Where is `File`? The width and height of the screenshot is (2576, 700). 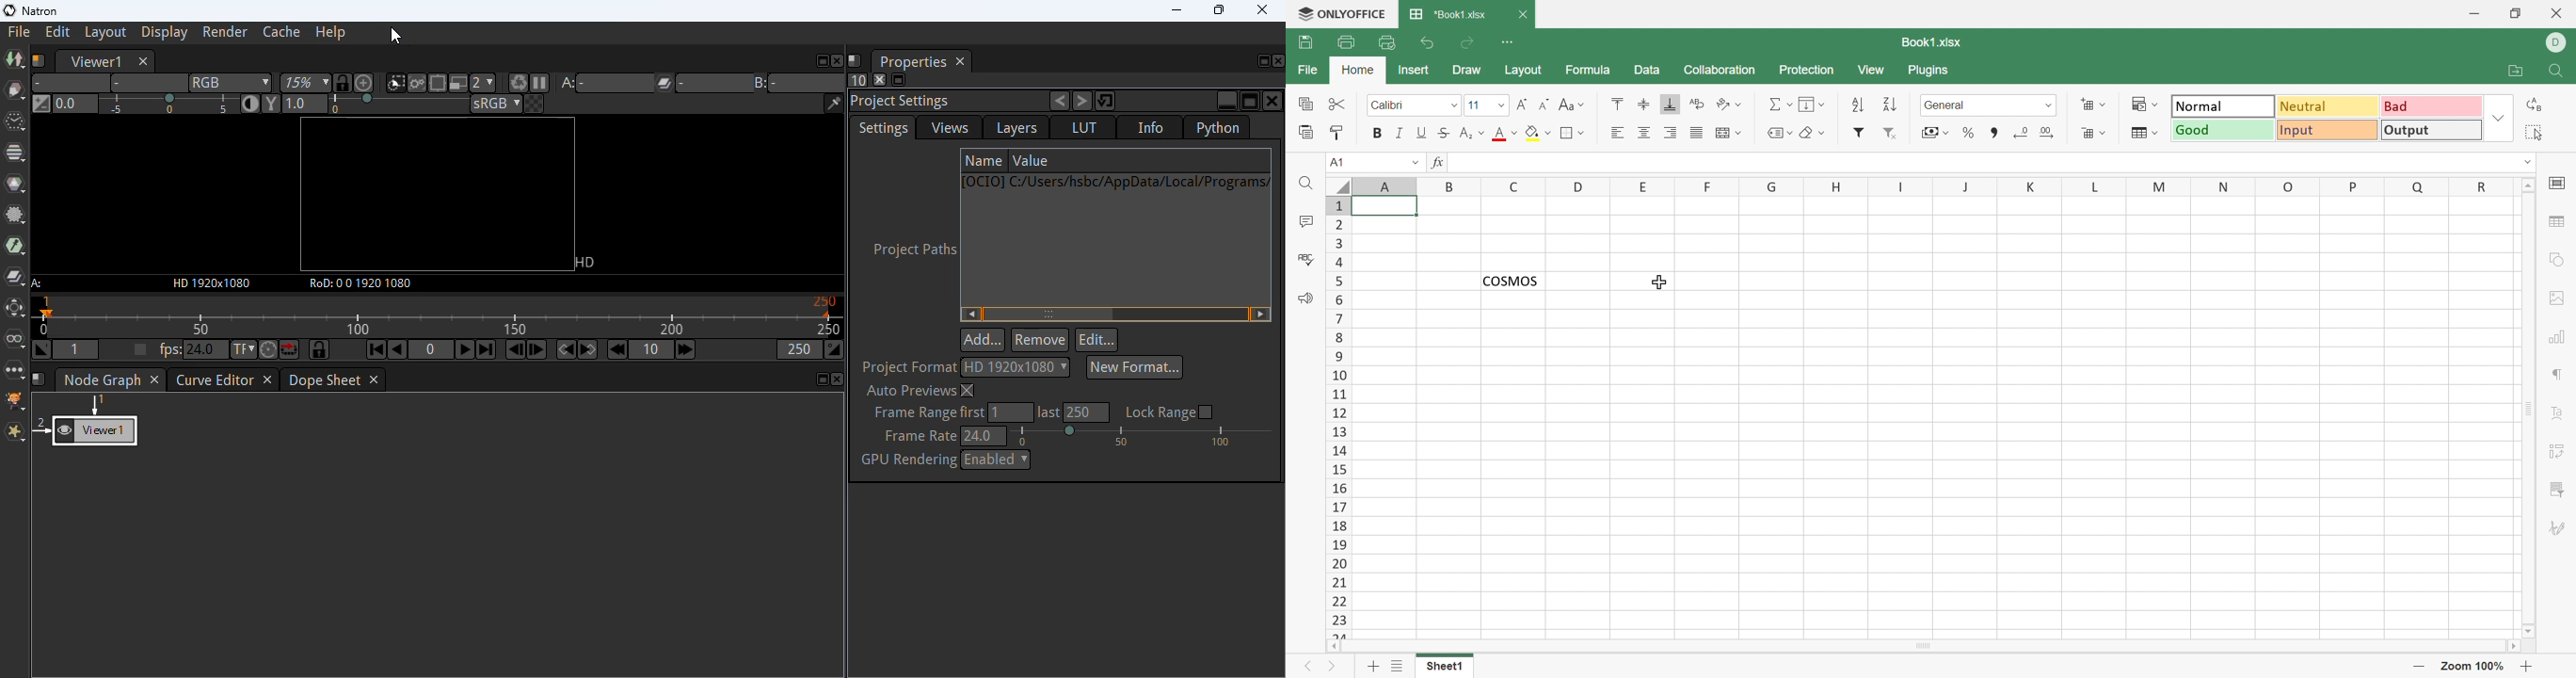 File is located at coordinates (1309, 70).